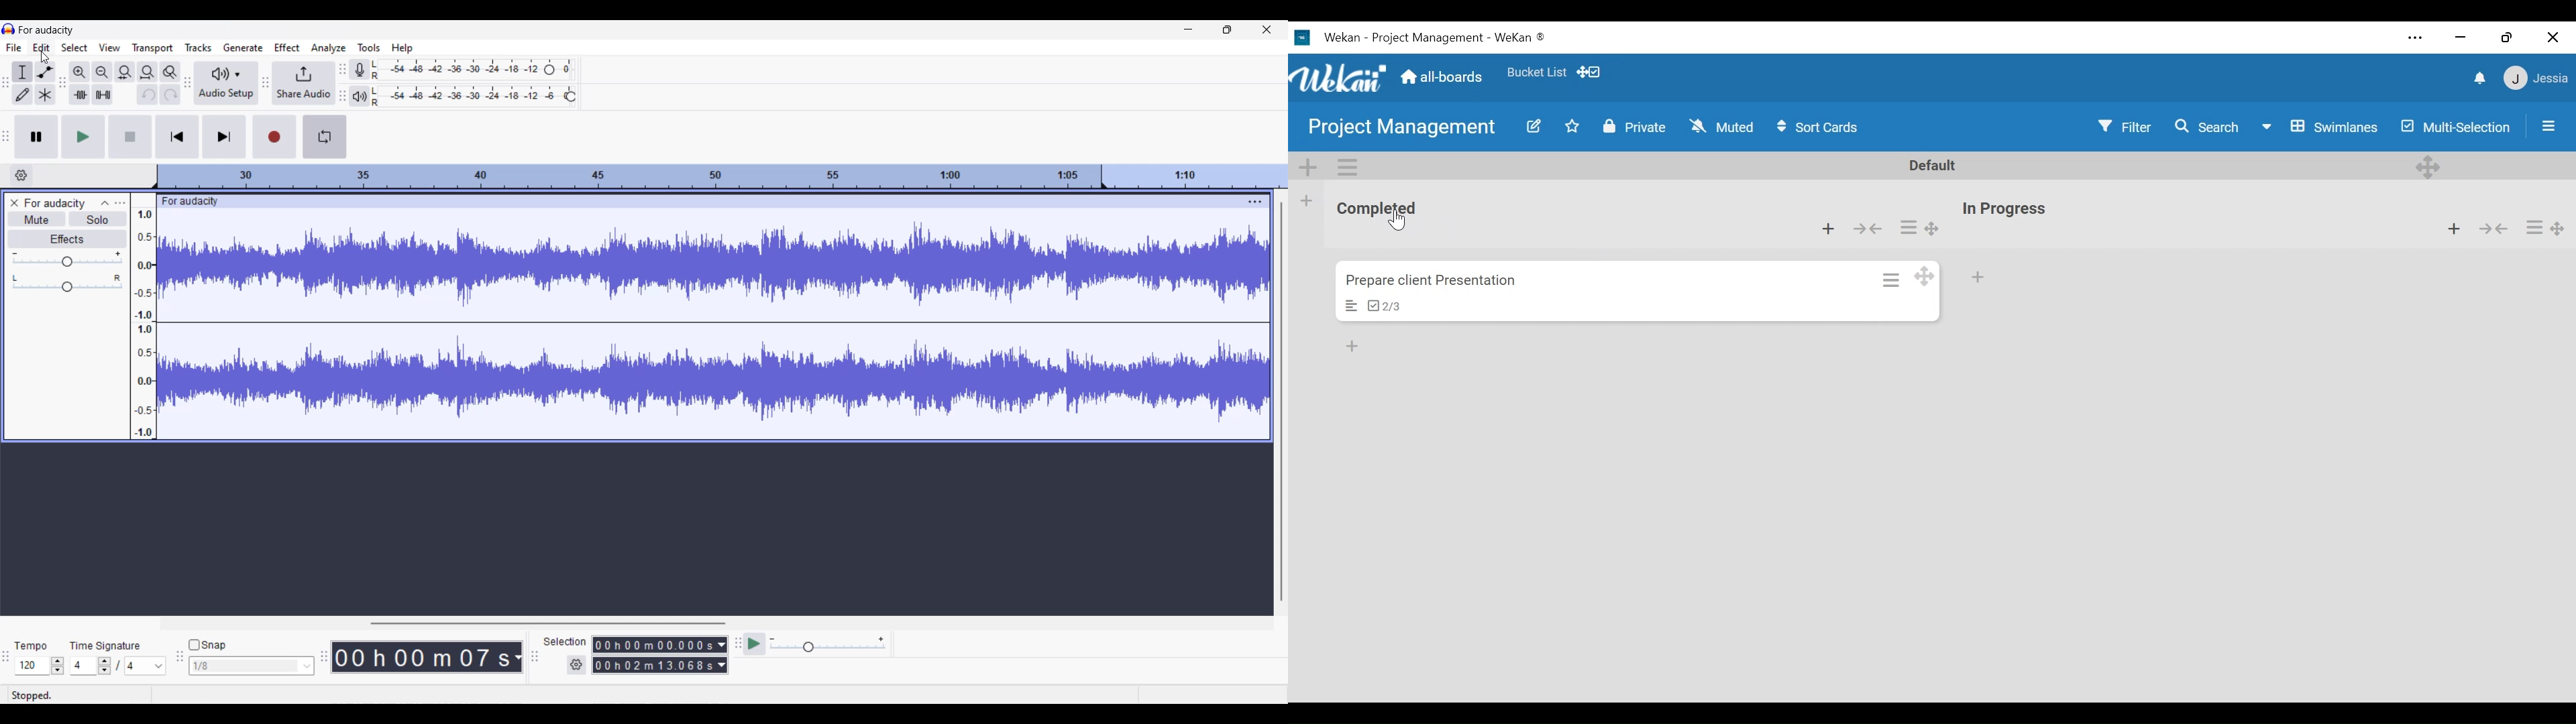 Image resolution: width=2576 pixels, height=728 pixels. I want to click on Timeline options, so click(21, 176).